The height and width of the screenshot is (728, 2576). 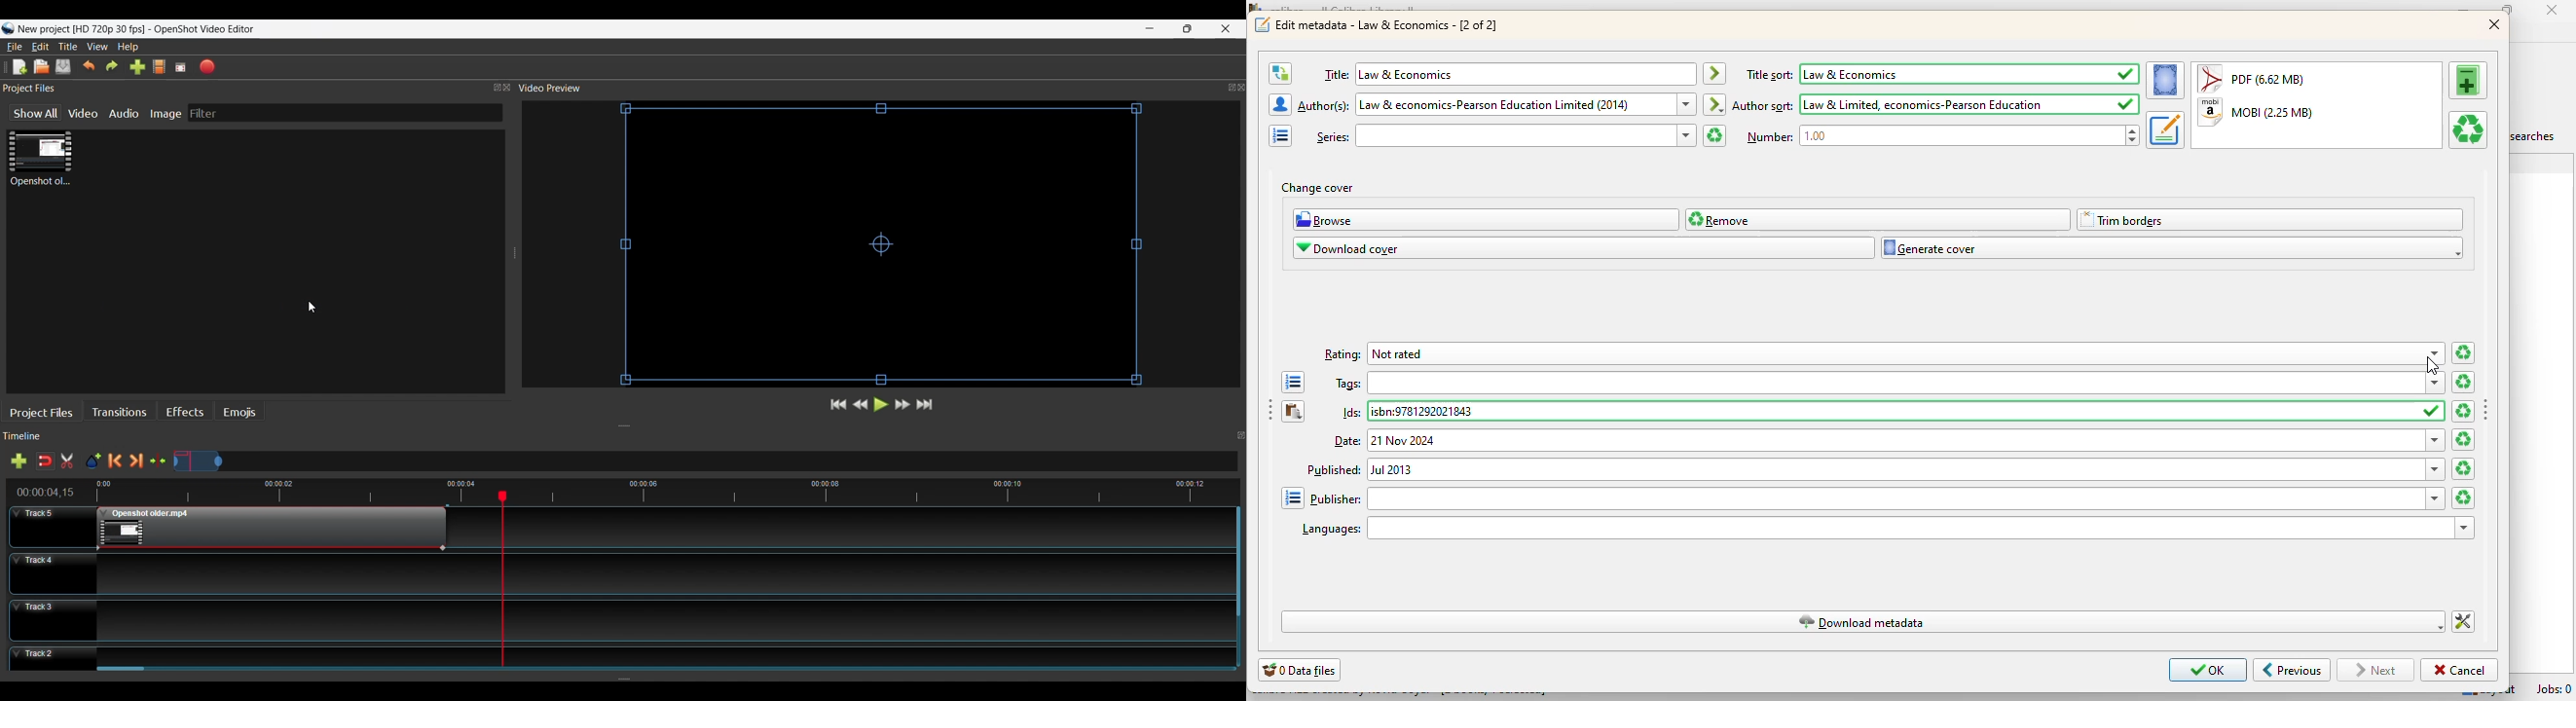 What do you see at coordinates (2487, 411) in the screenshot?
I see `toggle sidebar` at bounding box center [2487, 411].